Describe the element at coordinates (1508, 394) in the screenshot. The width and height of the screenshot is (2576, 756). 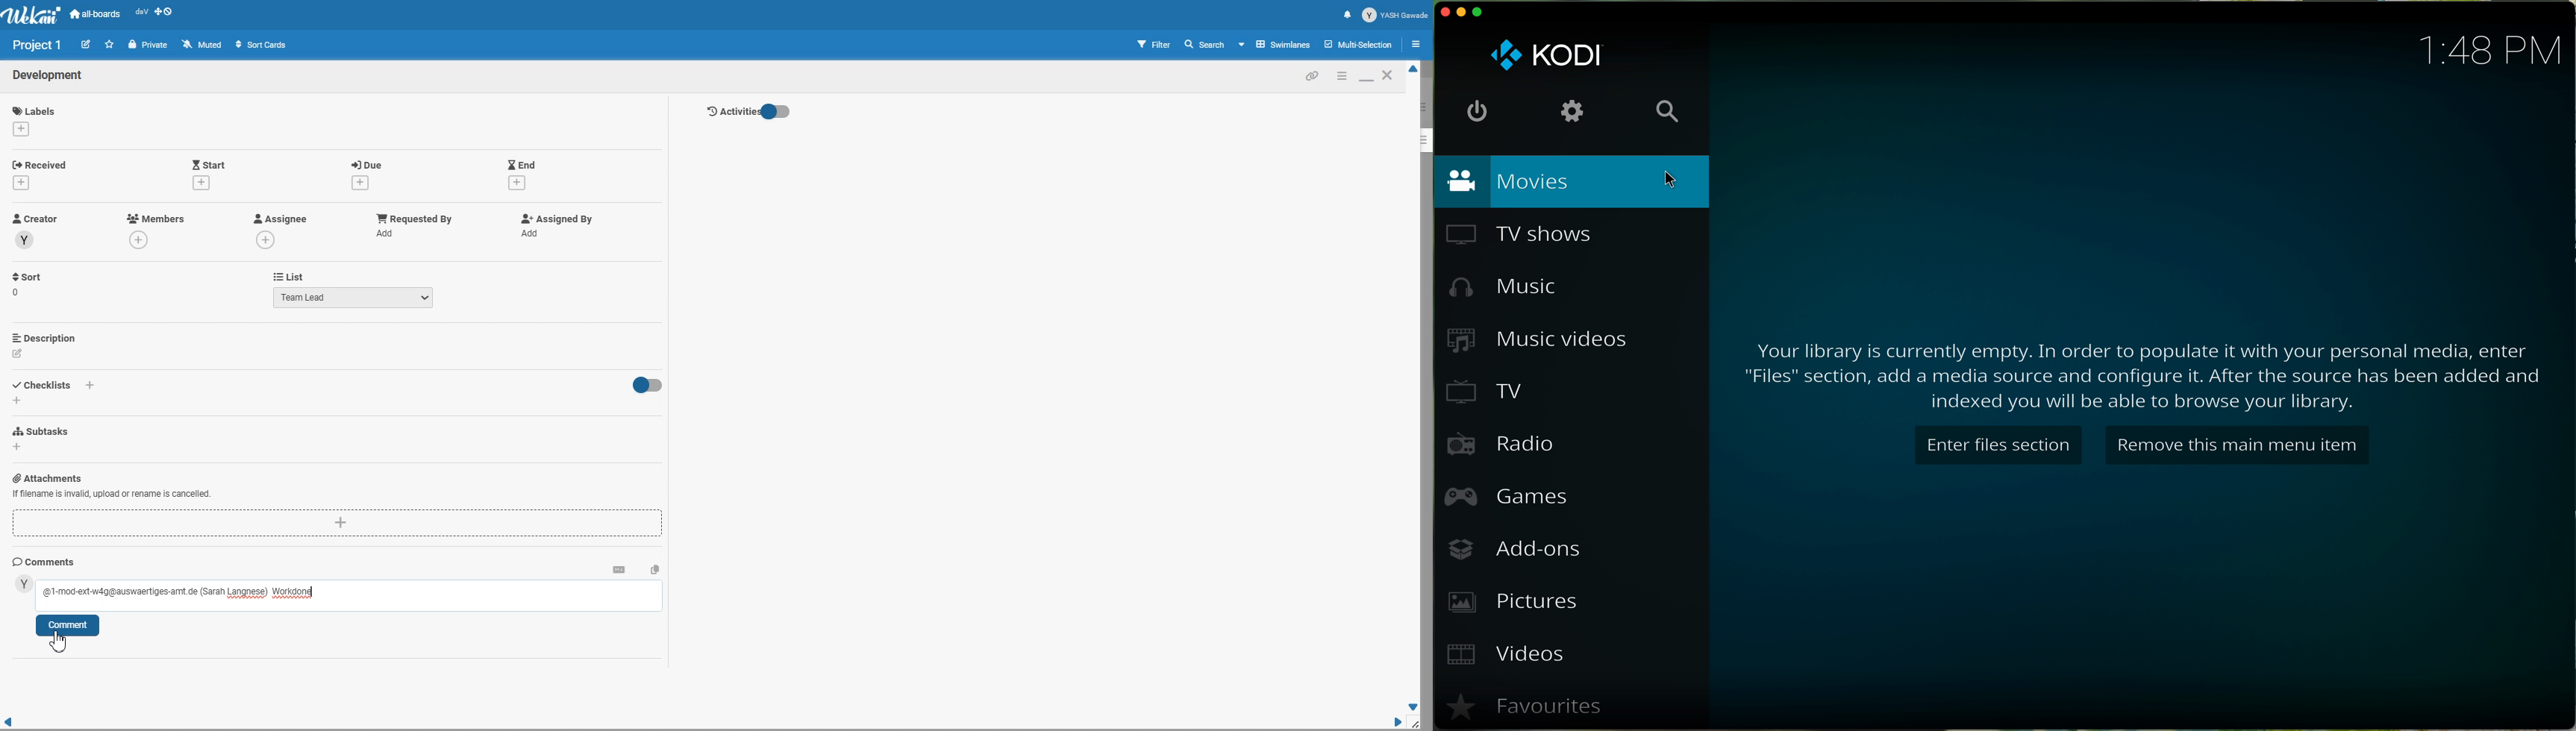
I see `tv` at that location.